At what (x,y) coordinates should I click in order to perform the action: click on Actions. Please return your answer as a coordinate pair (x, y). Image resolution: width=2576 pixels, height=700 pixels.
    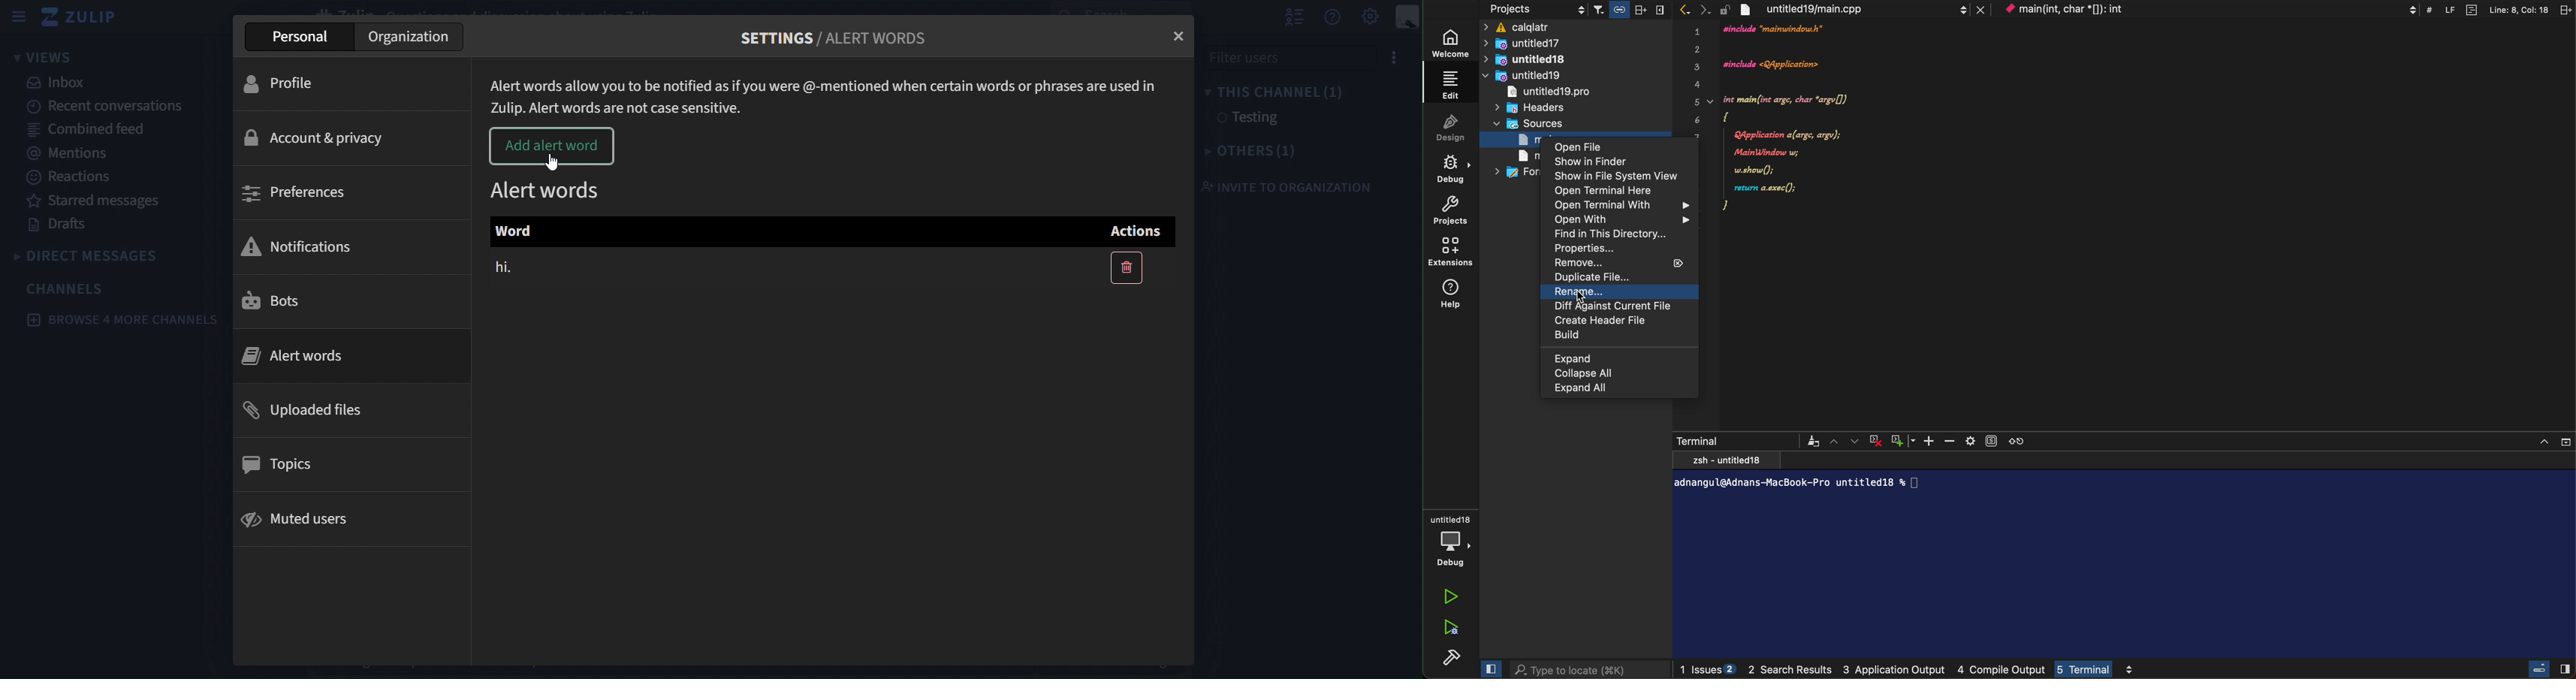
    Looking at the image, I should click on (1133, 231).